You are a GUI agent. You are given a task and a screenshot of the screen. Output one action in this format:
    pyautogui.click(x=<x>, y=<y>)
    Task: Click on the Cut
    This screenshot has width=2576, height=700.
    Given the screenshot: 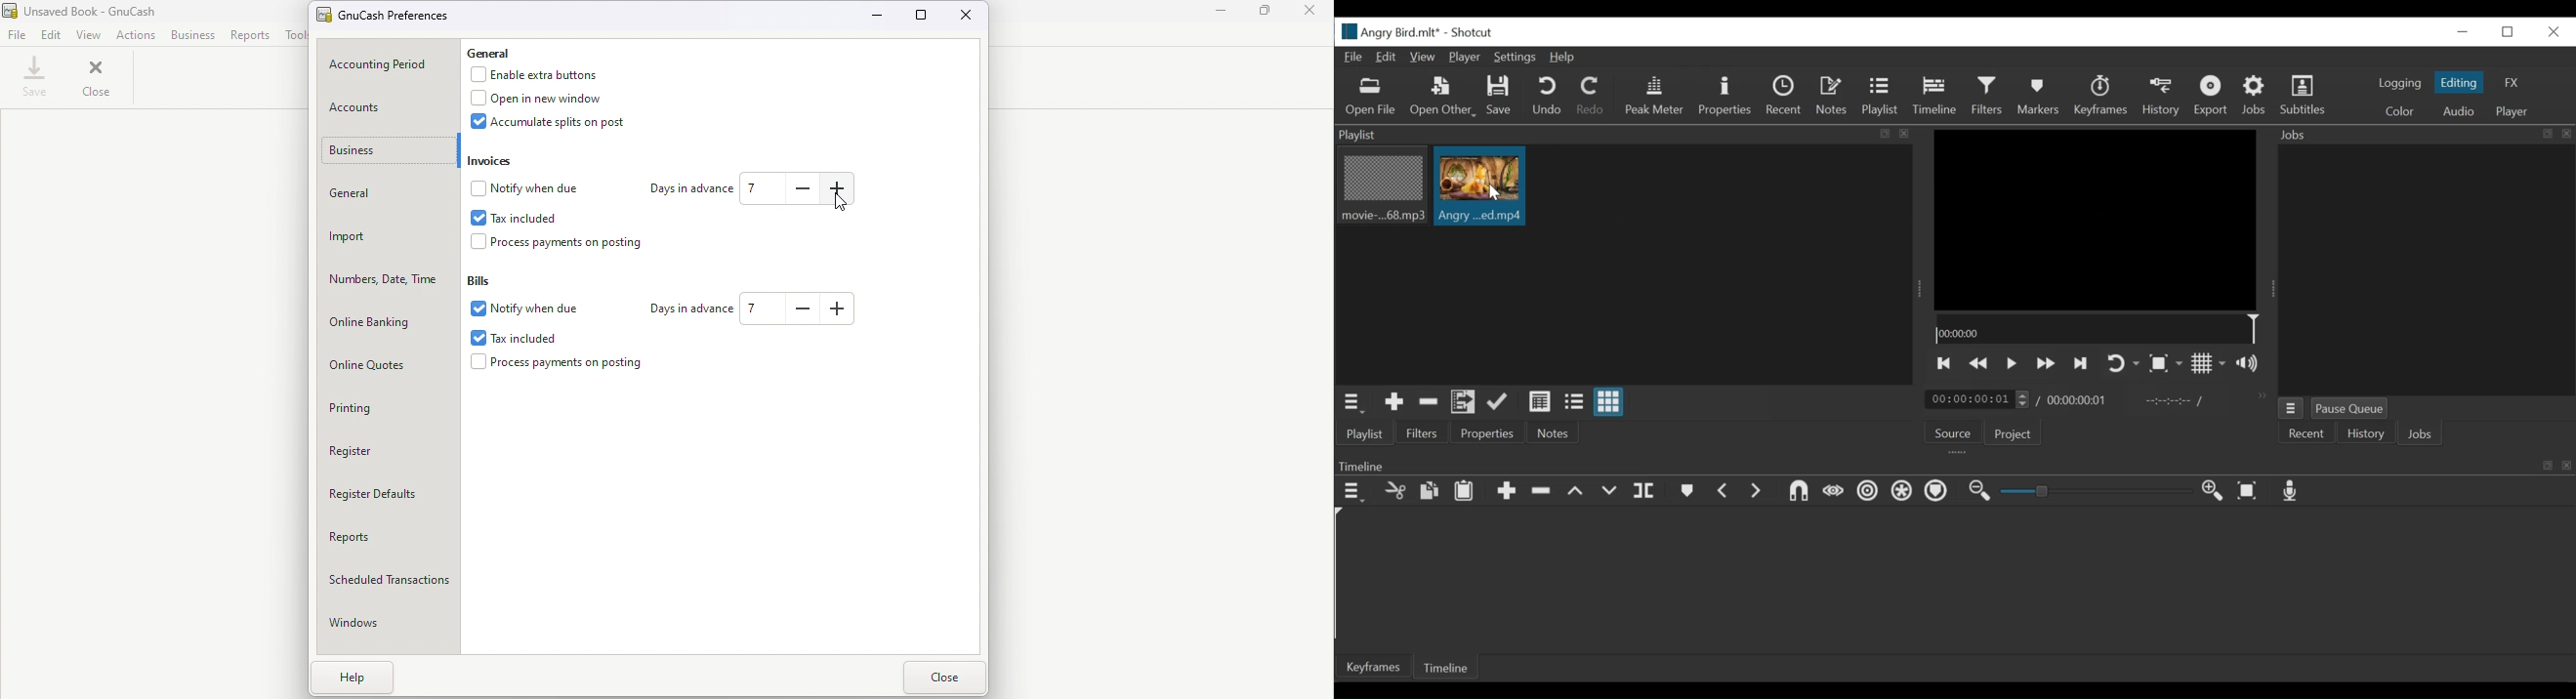 What is the action you would take?
    pyautogui.click(x=1394, y=492)
    